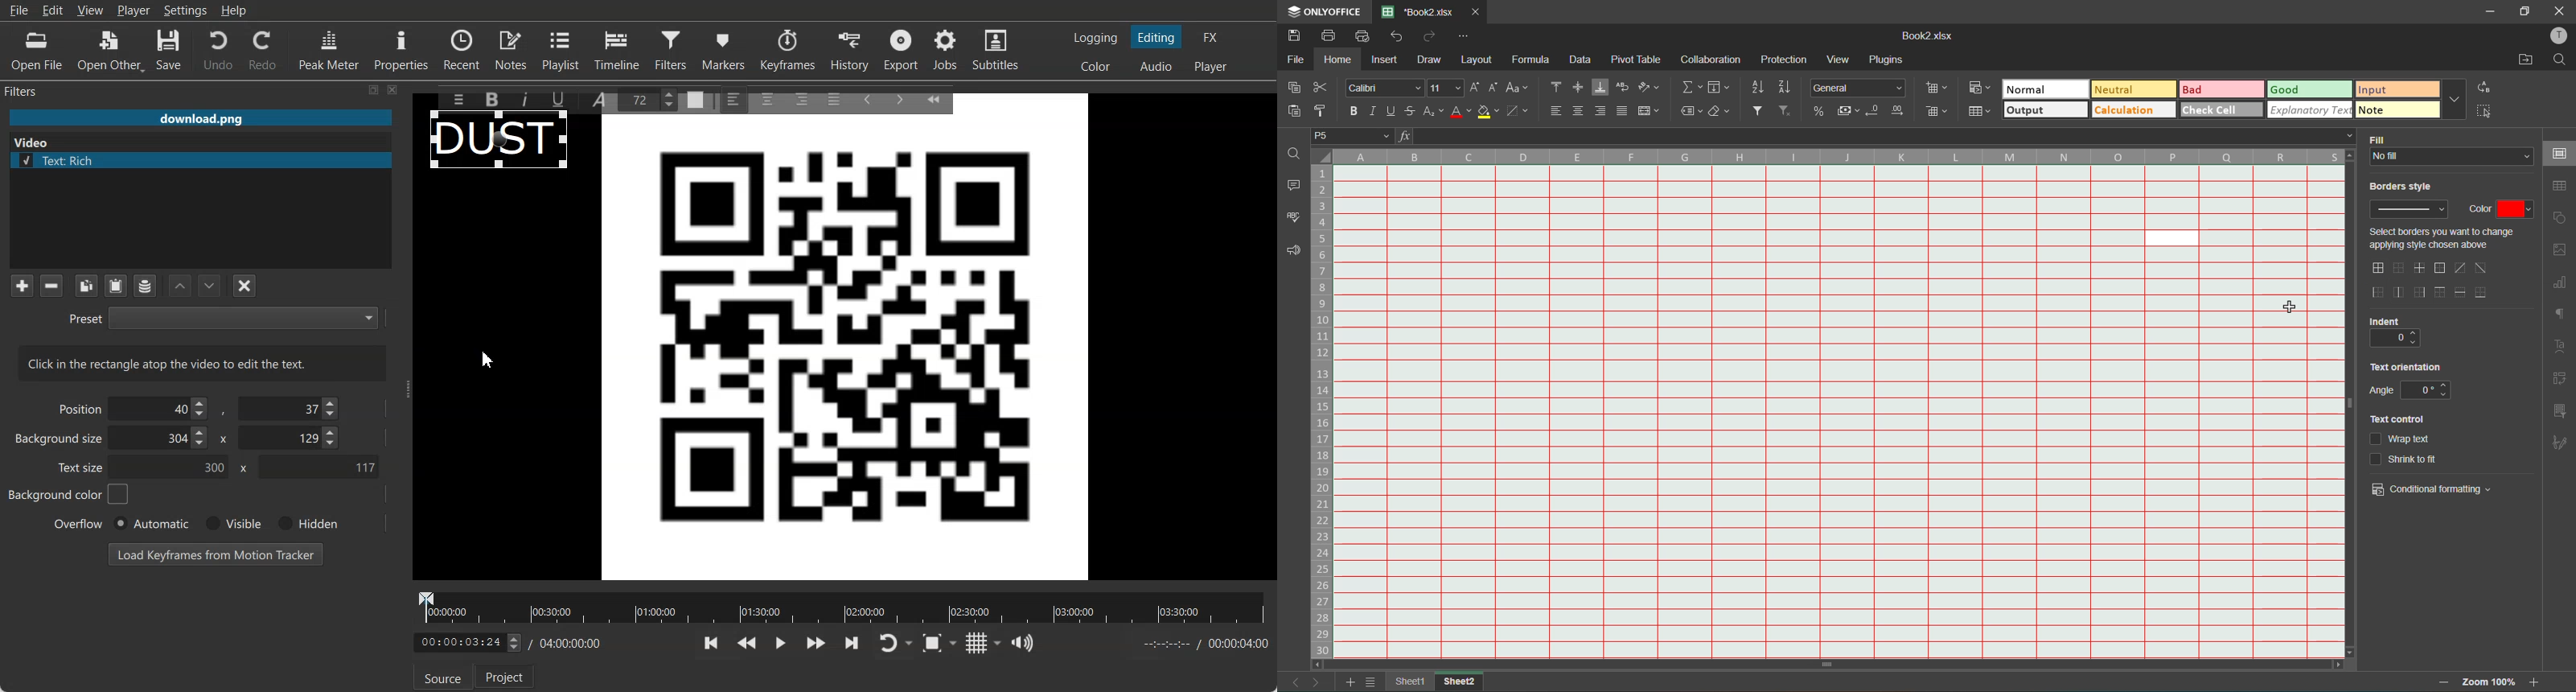 The width and height of the screenshot is (2576, 700). What do you see at coordinates (318, 466) in the screenshot?
I see `Text Size Y- Coordinate` at bounding box center [318, 466].